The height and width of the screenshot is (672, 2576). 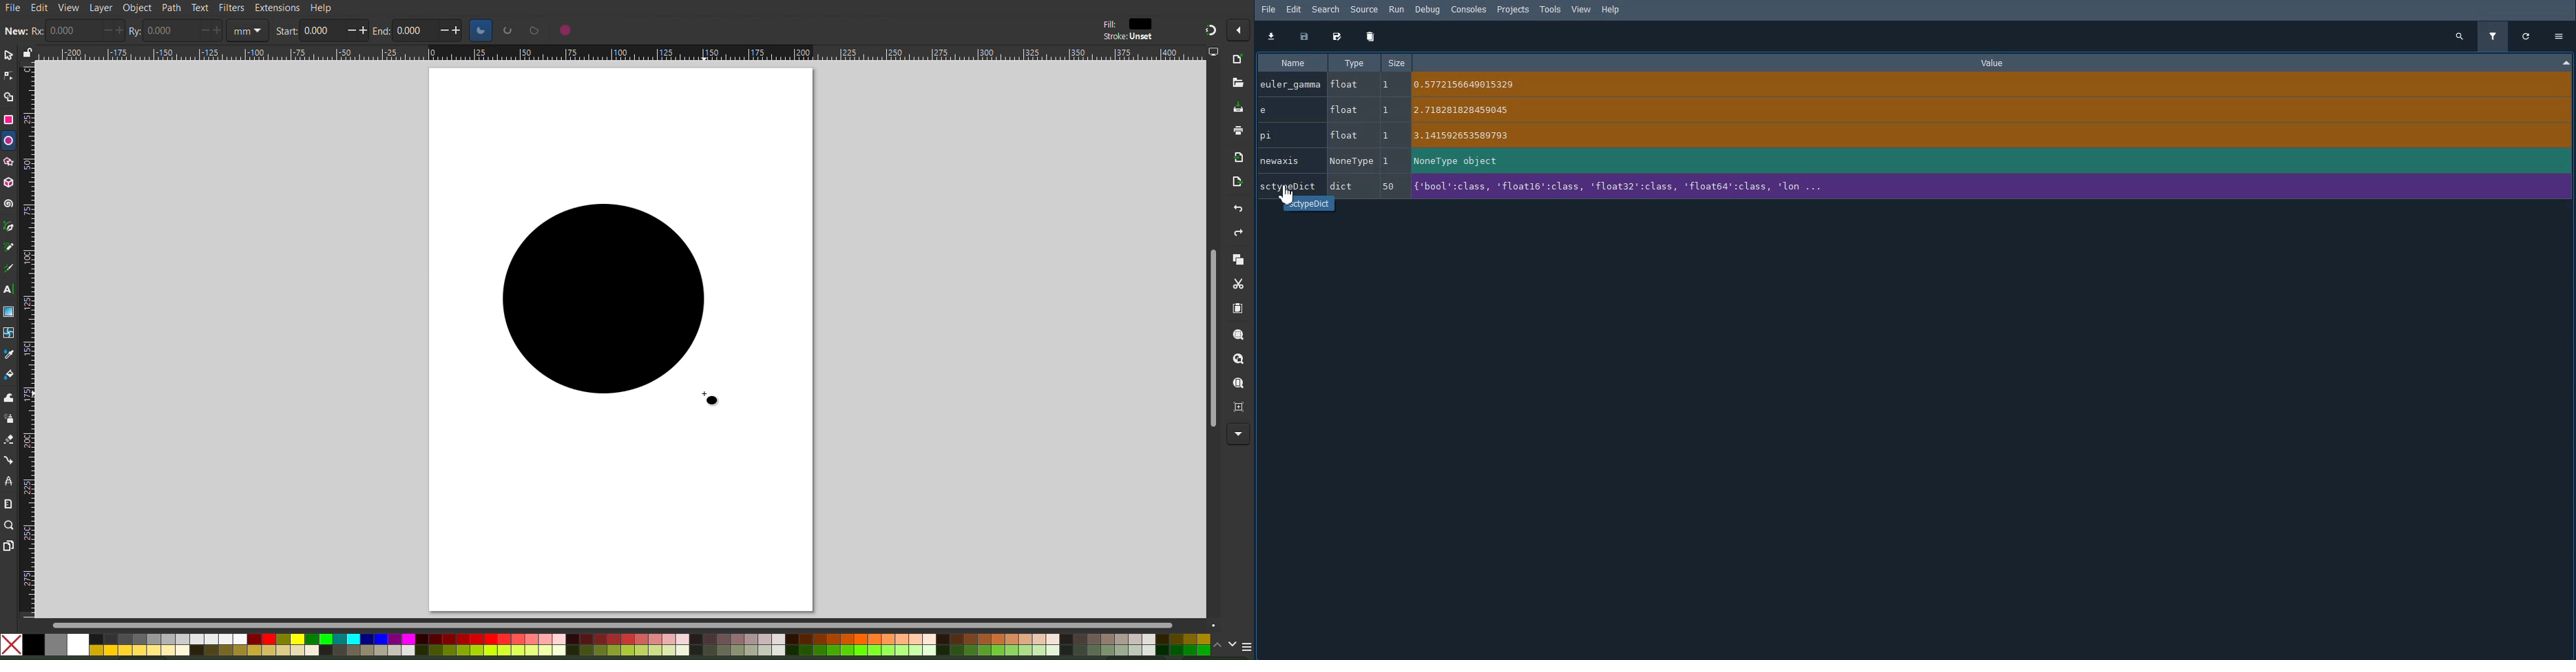 I want to click on fill, so click(x=1104, y=24).